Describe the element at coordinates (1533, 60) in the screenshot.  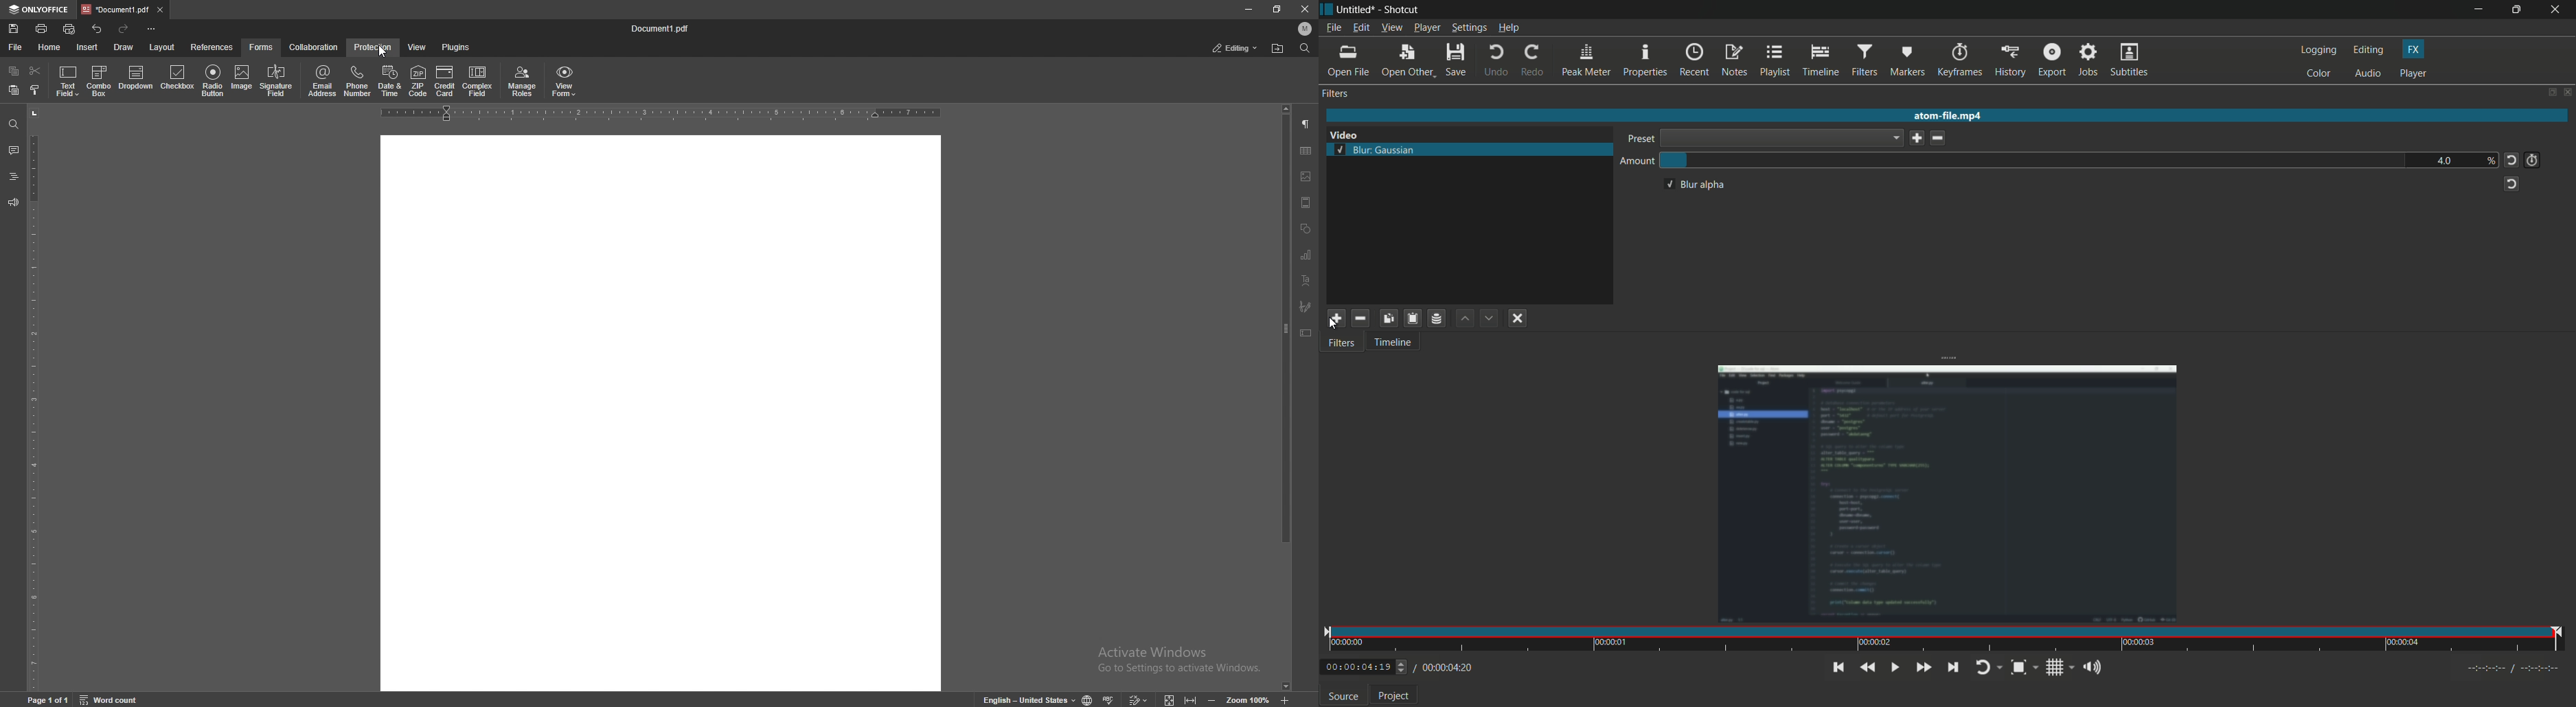
I see `redo` at that location.